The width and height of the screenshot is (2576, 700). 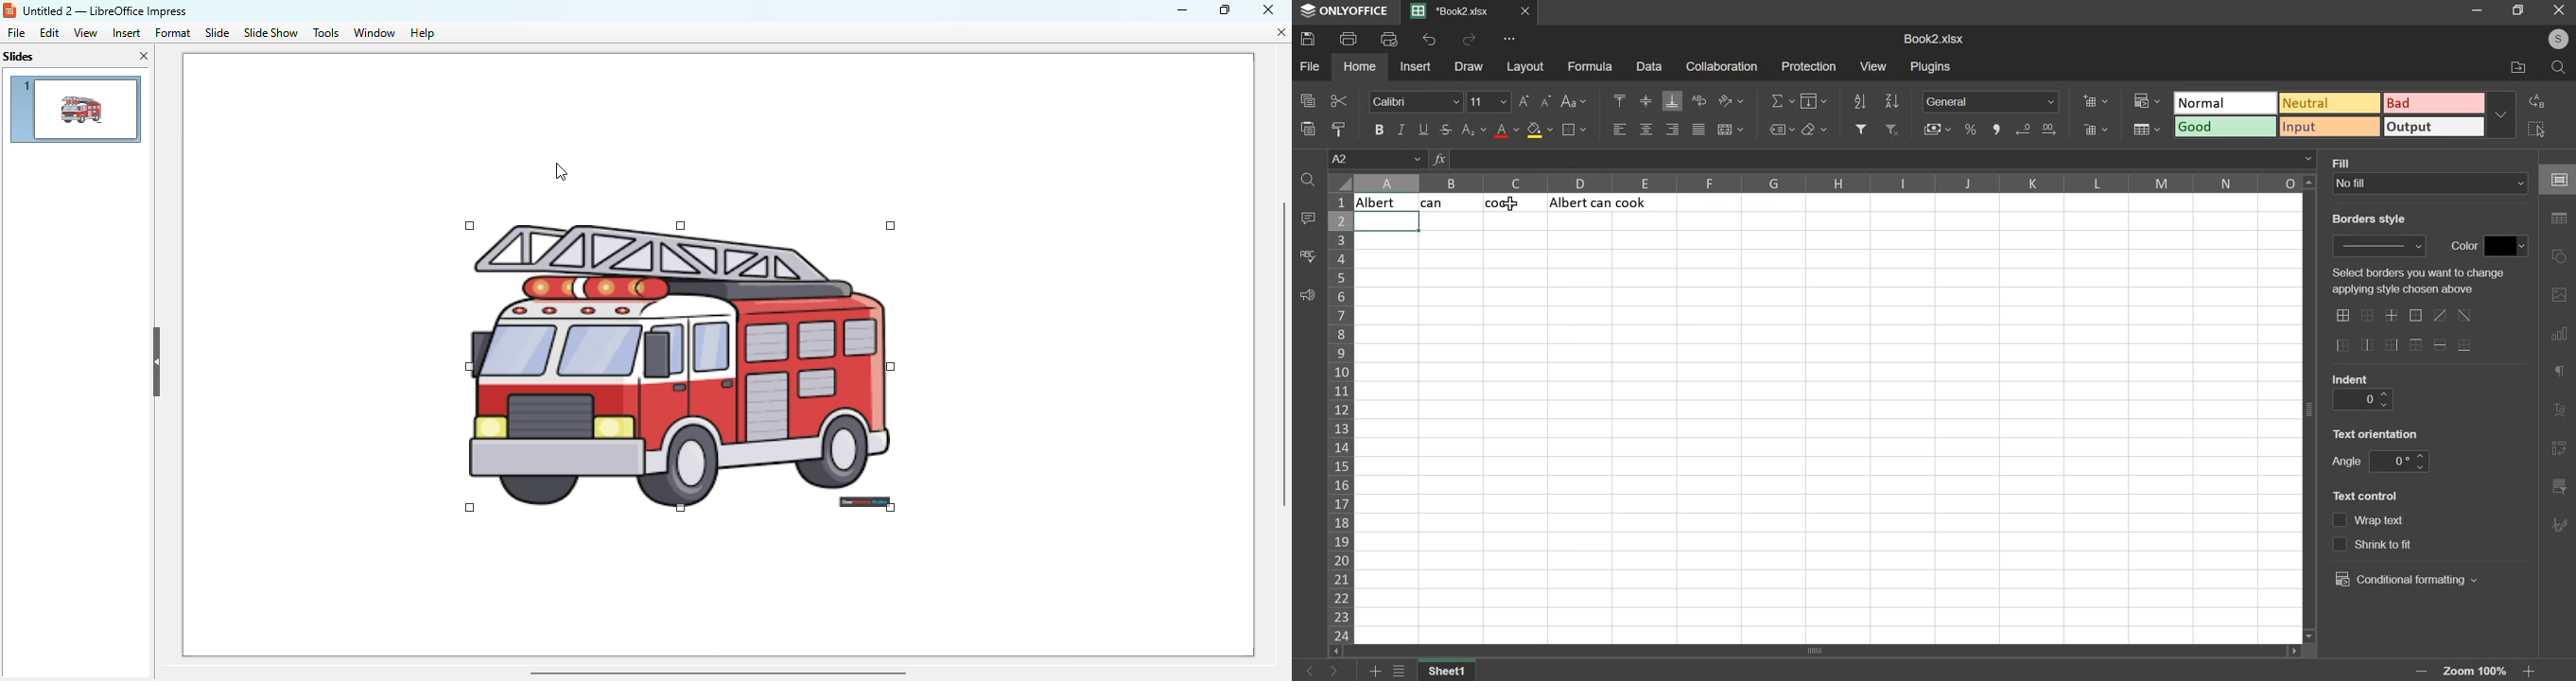 What do you see at coordinates (1344, 671) in the screenshot?
I see `go forward` at bounding box center [1344, 671].